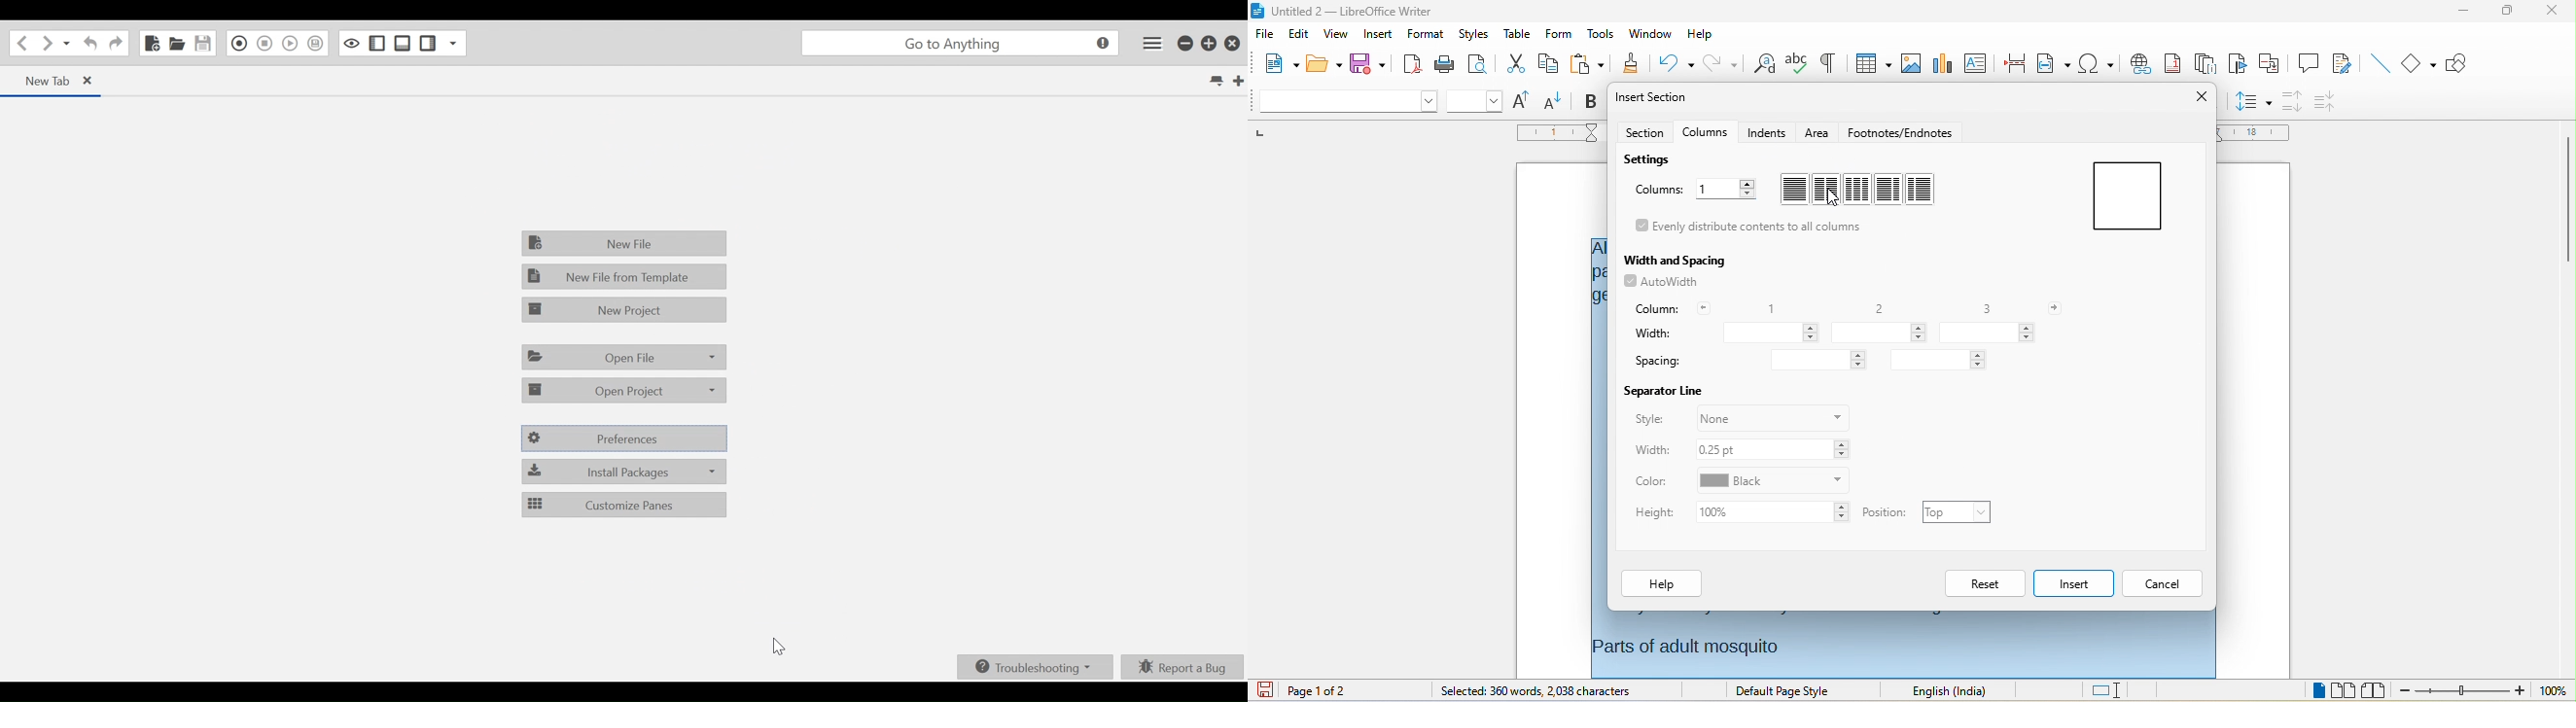  What do you see at coordinates (1378, 33) in the screenshot?
I see `insert` at bounding box center [1378, 33].